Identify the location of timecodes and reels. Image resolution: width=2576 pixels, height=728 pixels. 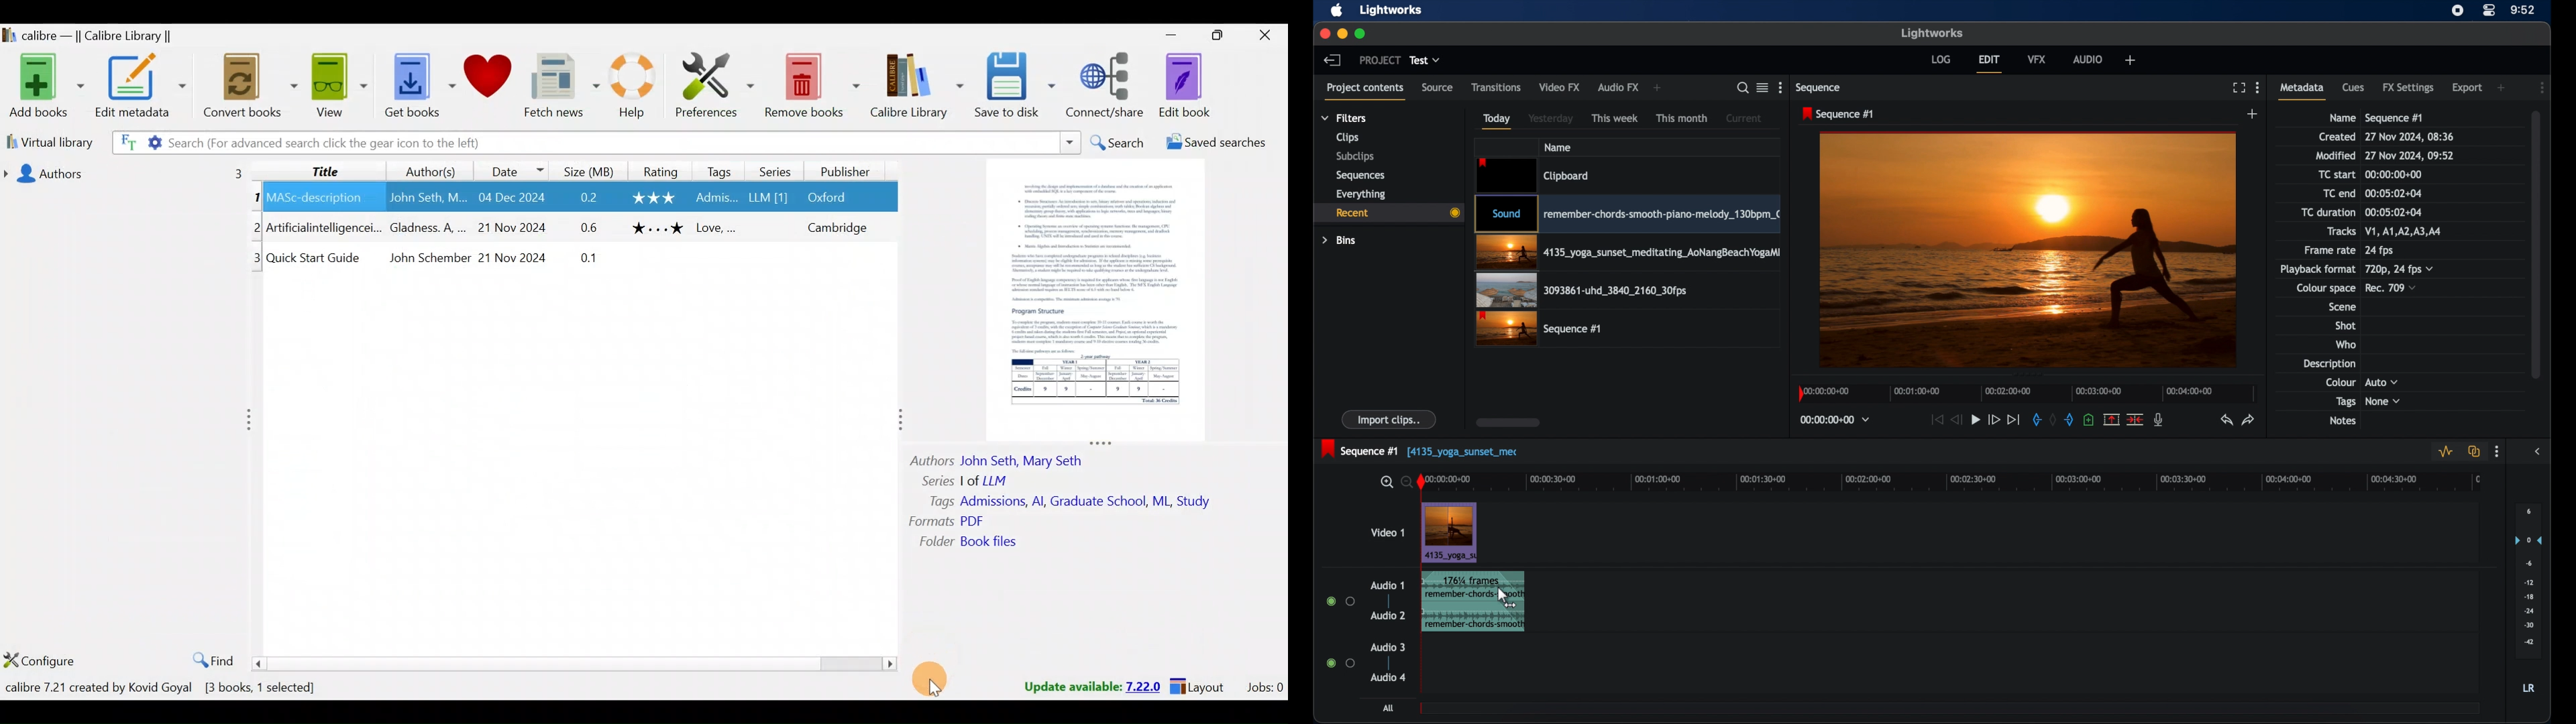
(1835, 420).